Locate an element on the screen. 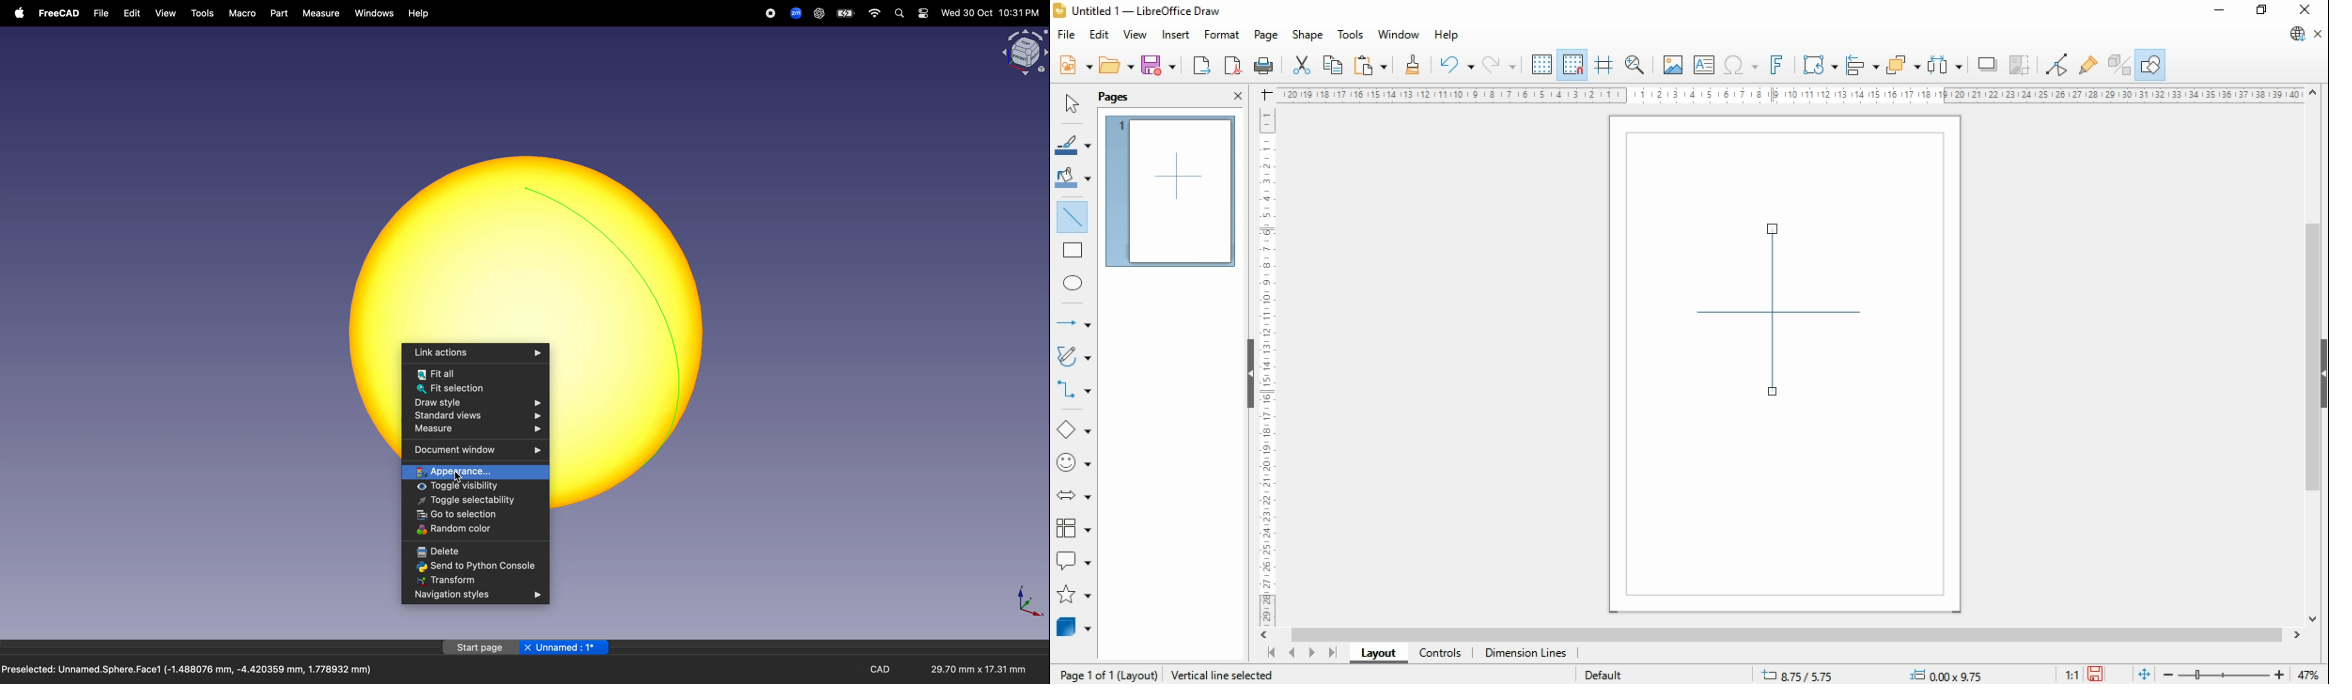 The image size is (2352, 700). scroll bar is located at coordinates (1786, 635).